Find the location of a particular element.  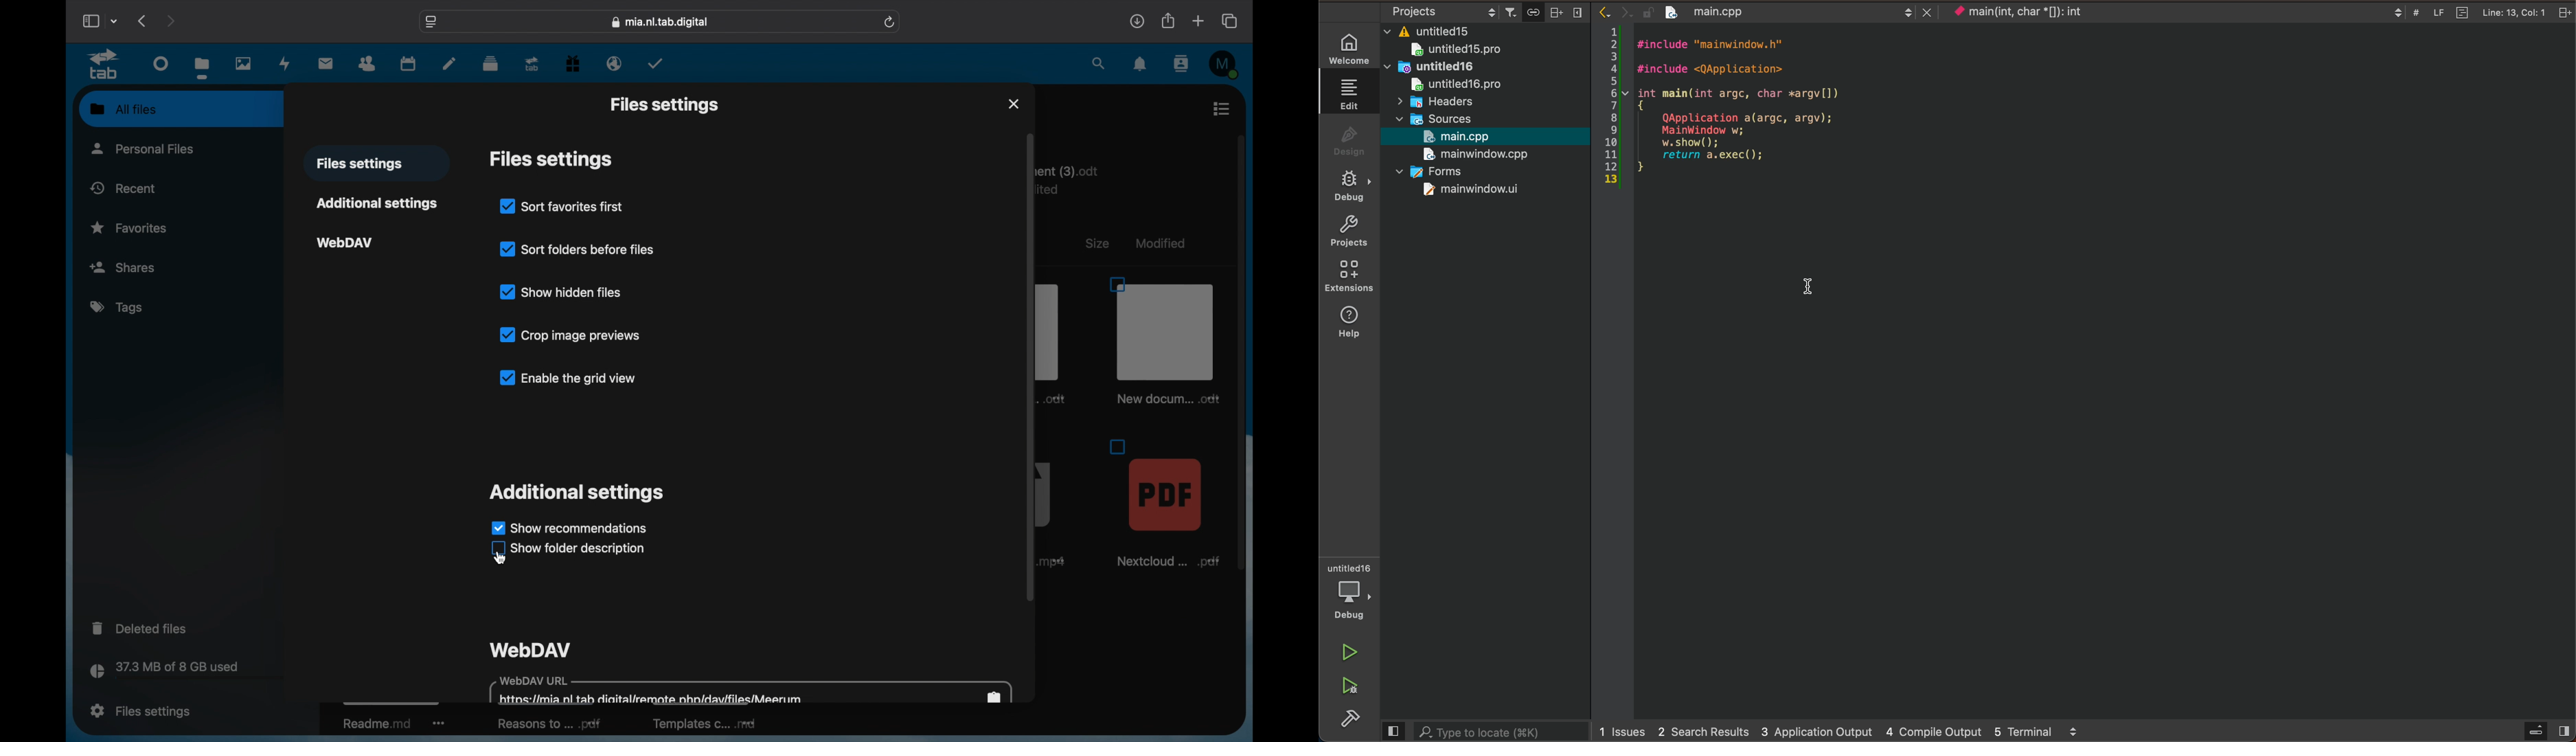

webdav is located at coordinates (530, 649).